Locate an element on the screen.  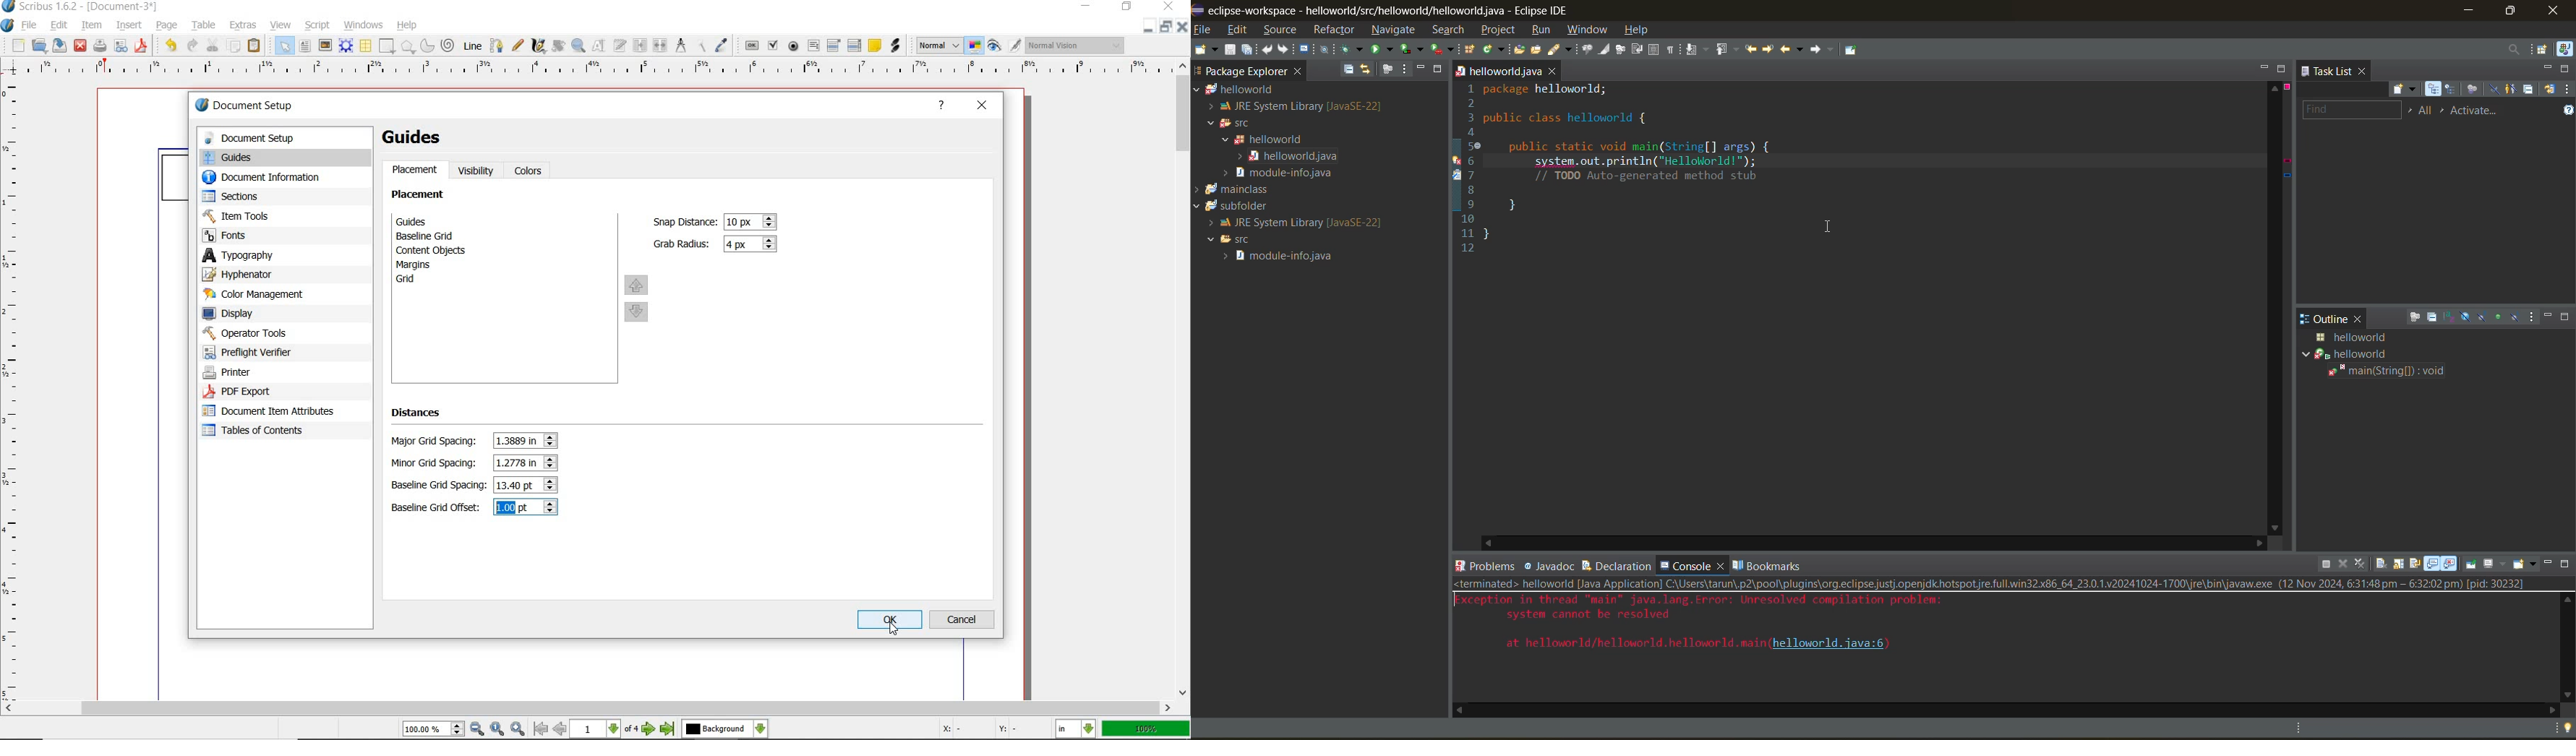
window is located at coordinates (1585, 29).